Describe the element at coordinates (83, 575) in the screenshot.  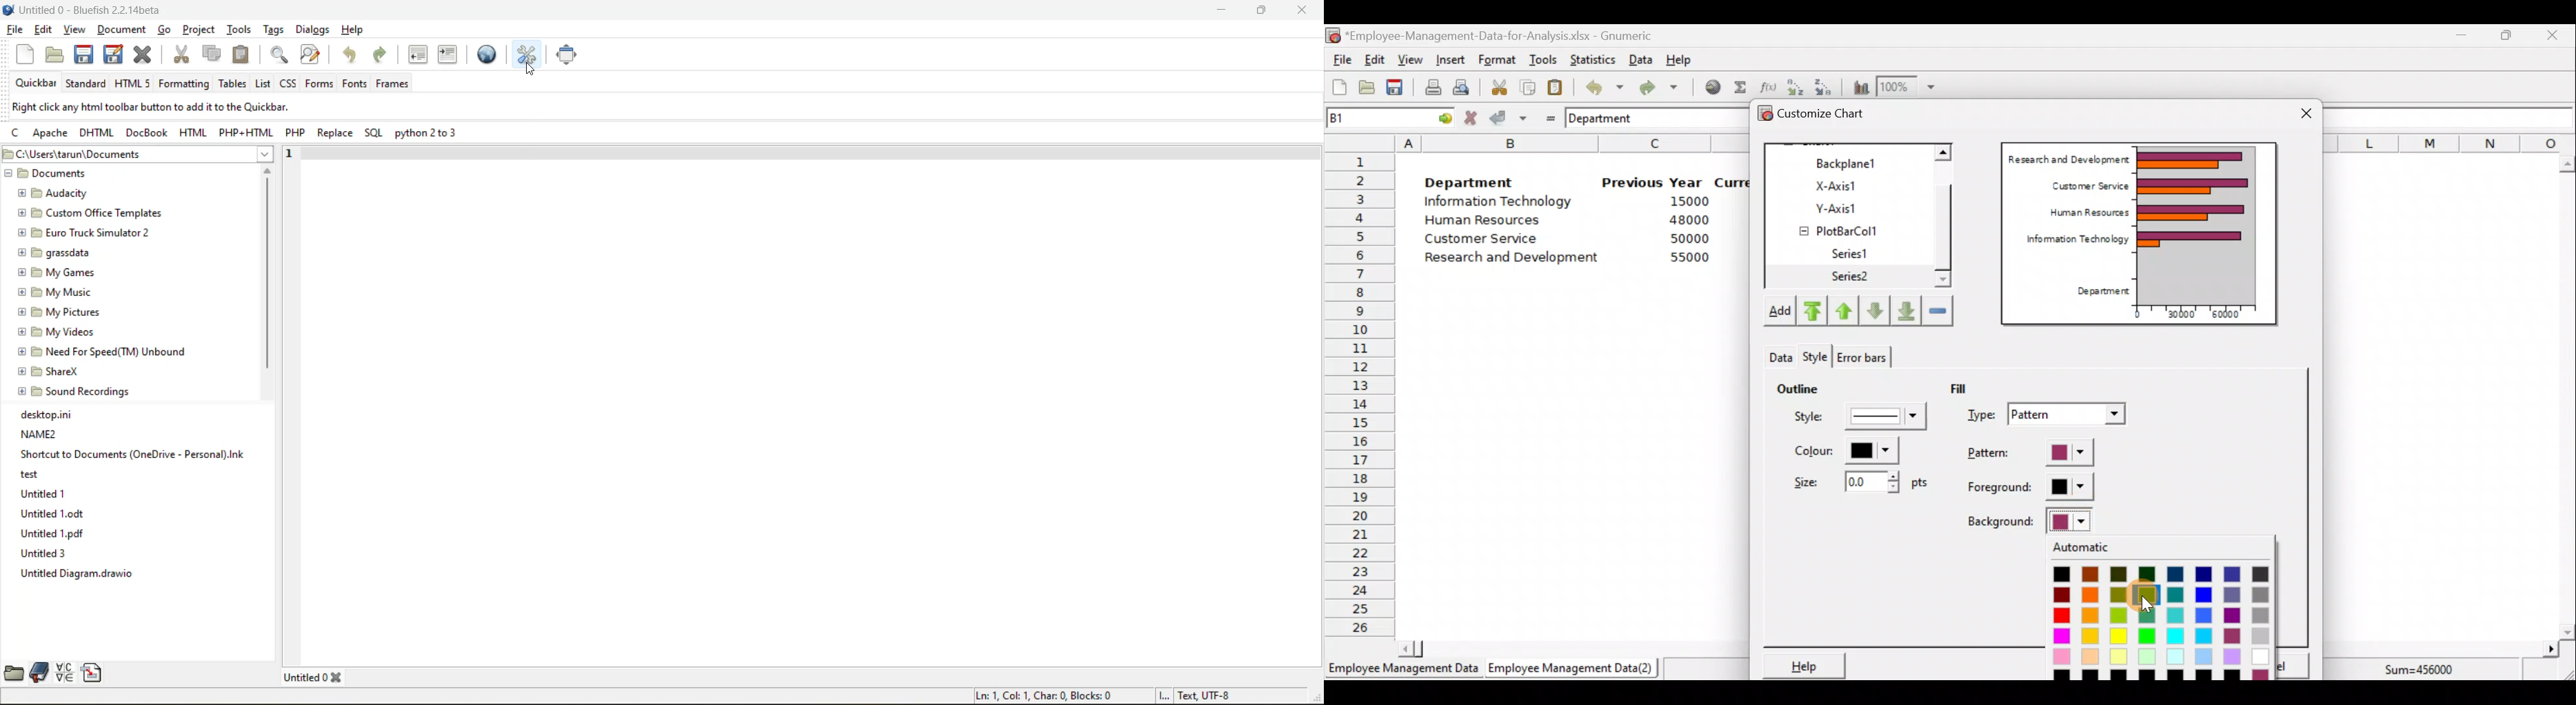
I see `Untitled Diagram.drawio` at that location.